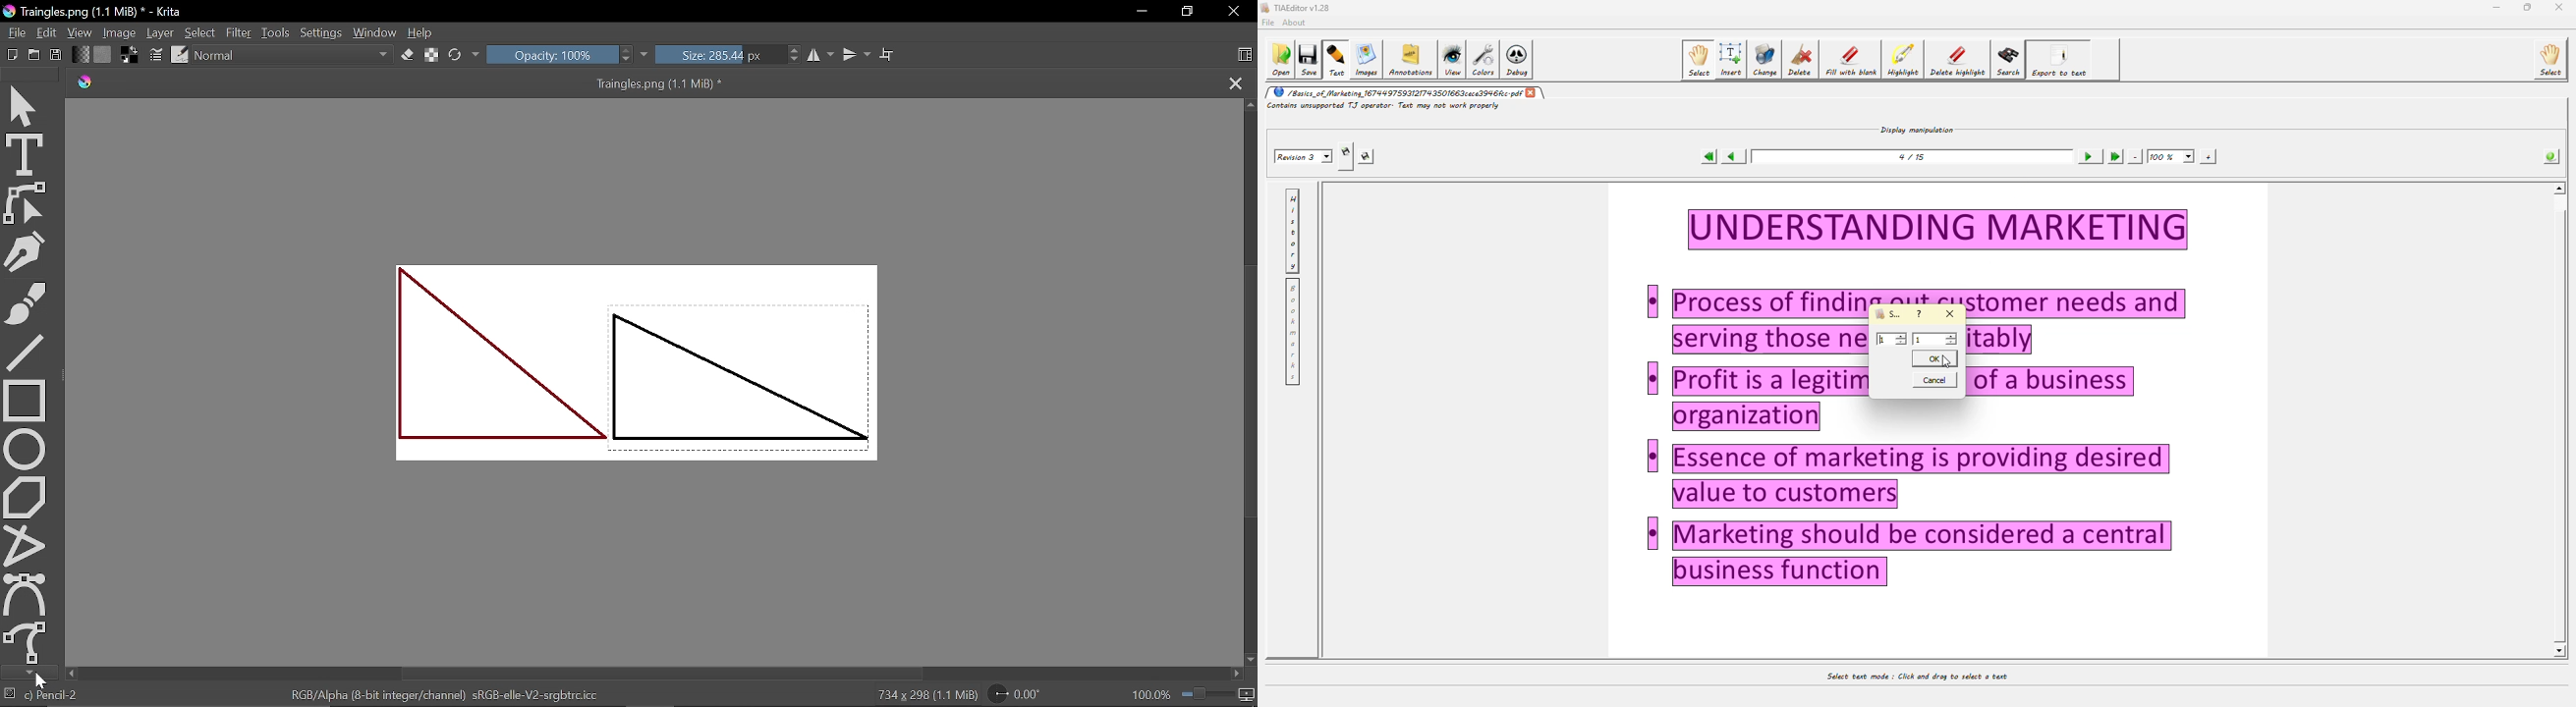 This screenshot has height=728, width=2576. What do you see at coordinates (96, 13) in the screenshot?
I see `Traingles.png (1.1 MiB) * - Krita` at bounding box center [96, 13].